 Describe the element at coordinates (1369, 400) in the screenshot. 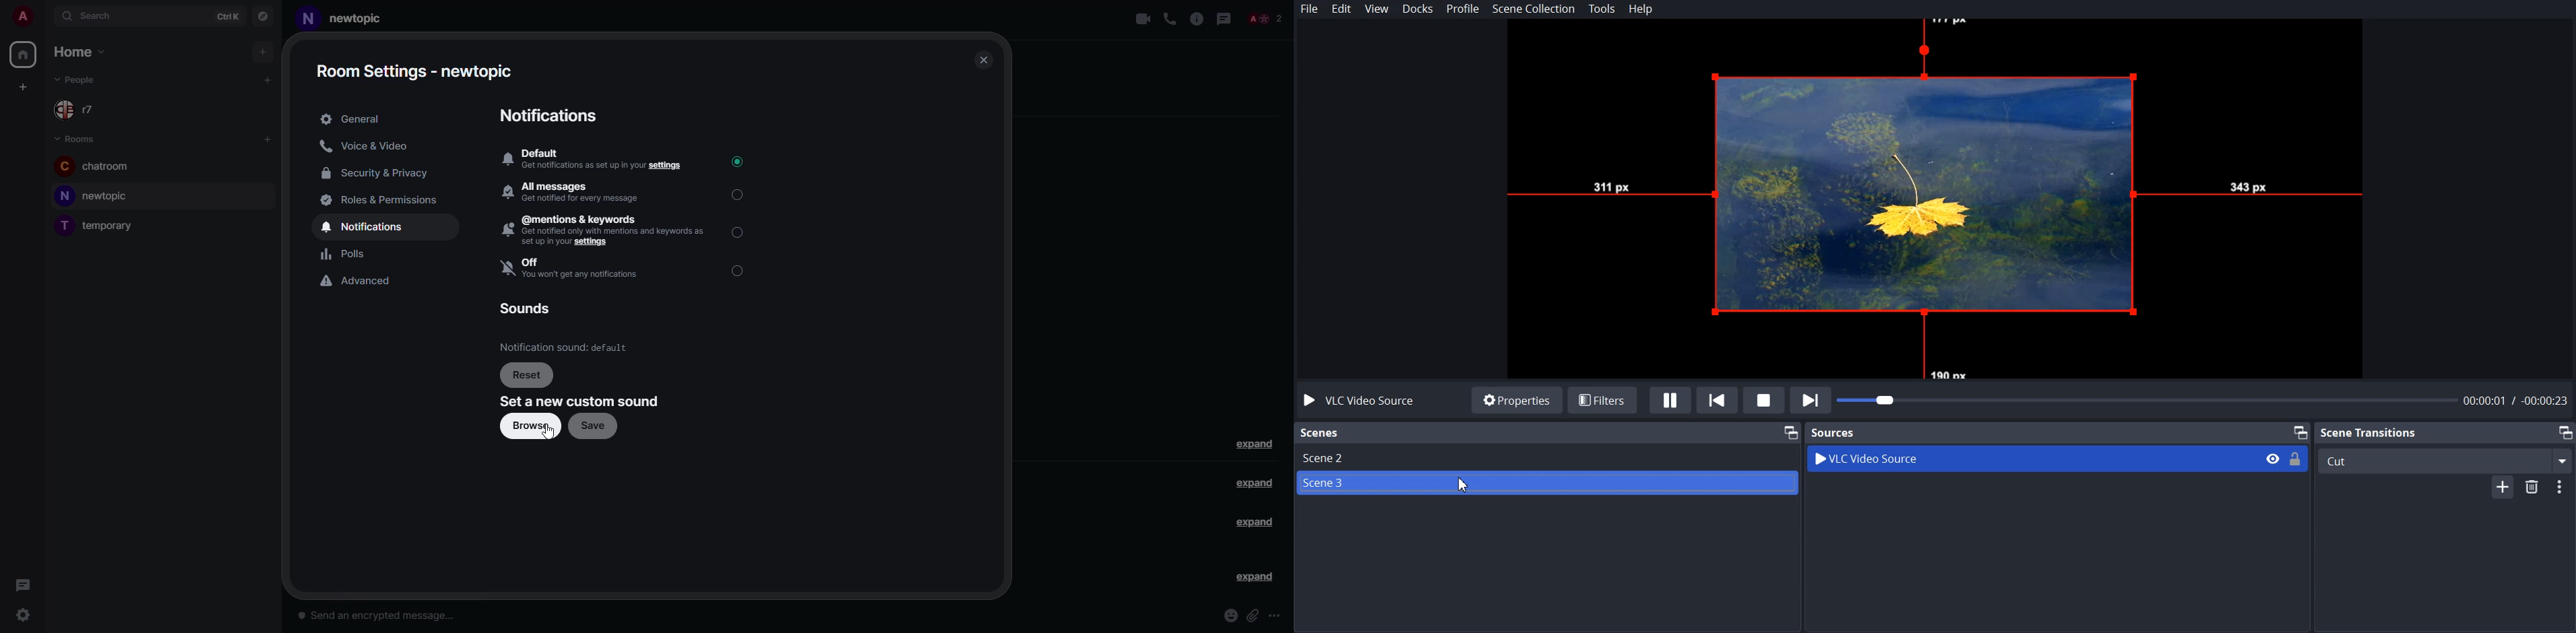

I see `VLC Video Source` at that location.